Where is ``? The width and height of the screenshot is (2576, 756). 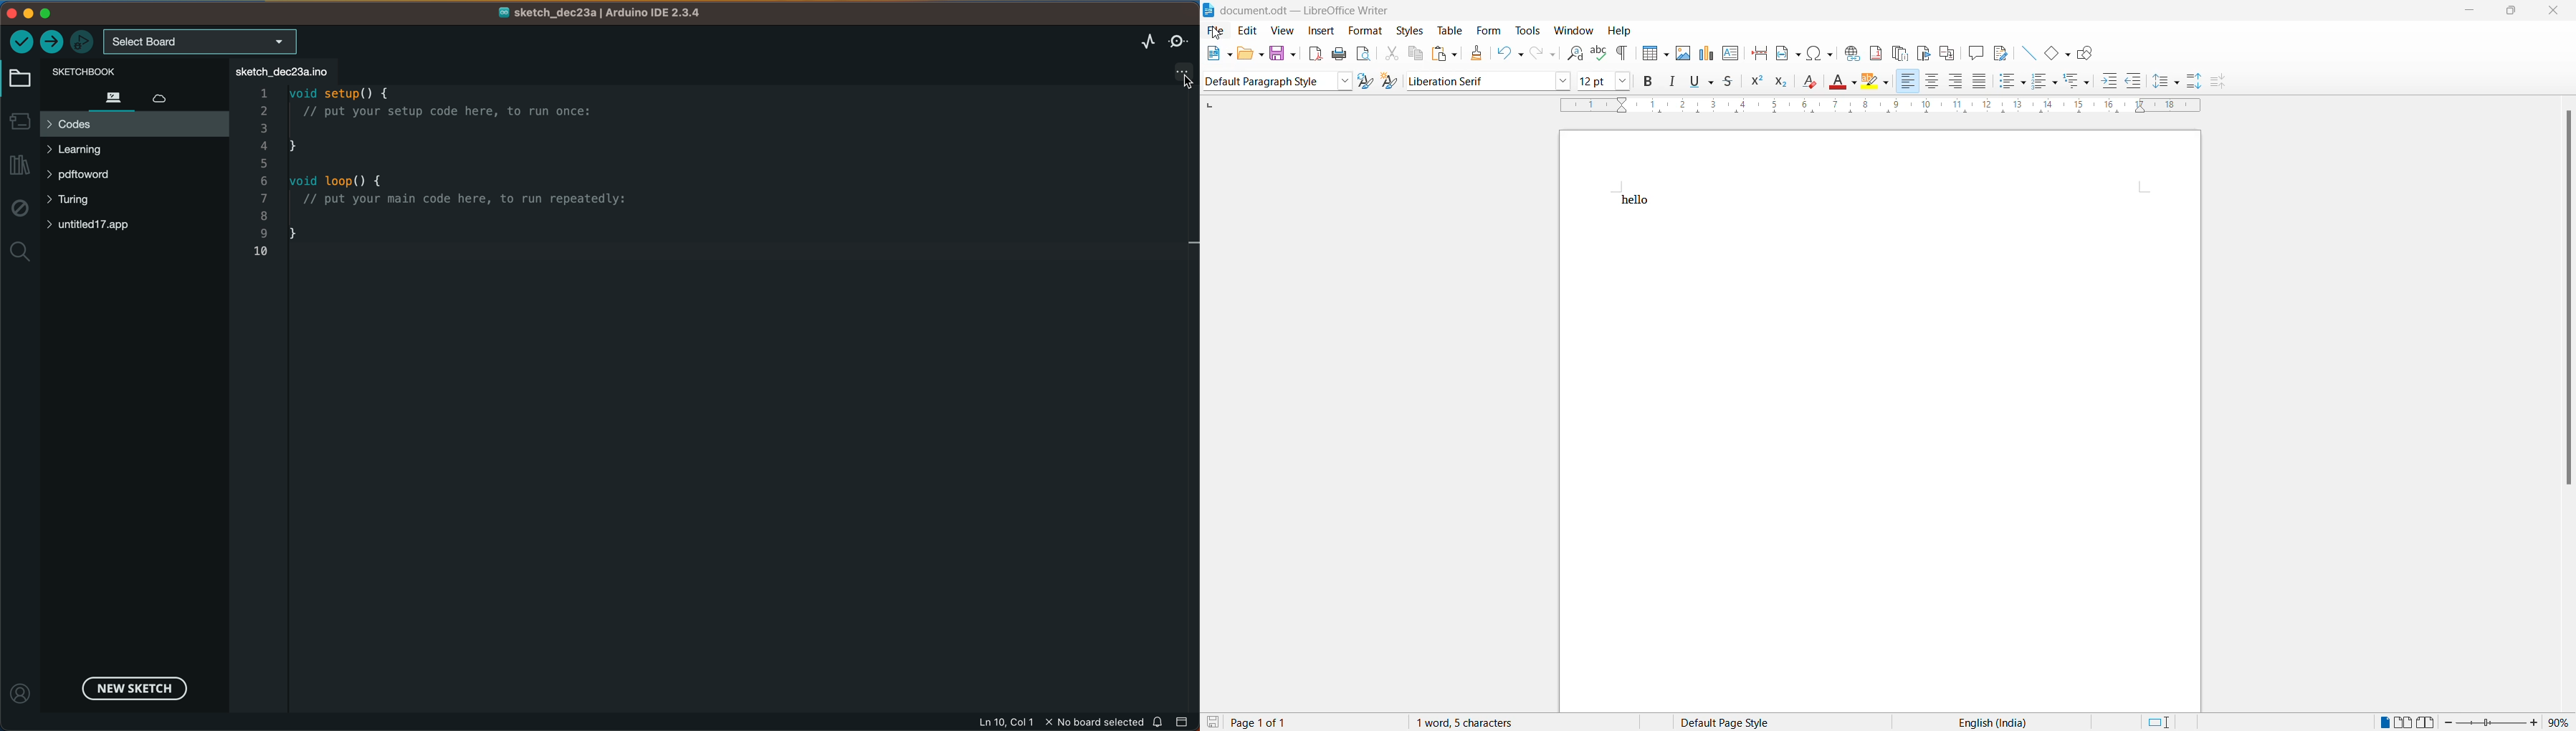
 is located at coordinates (2134, 82).